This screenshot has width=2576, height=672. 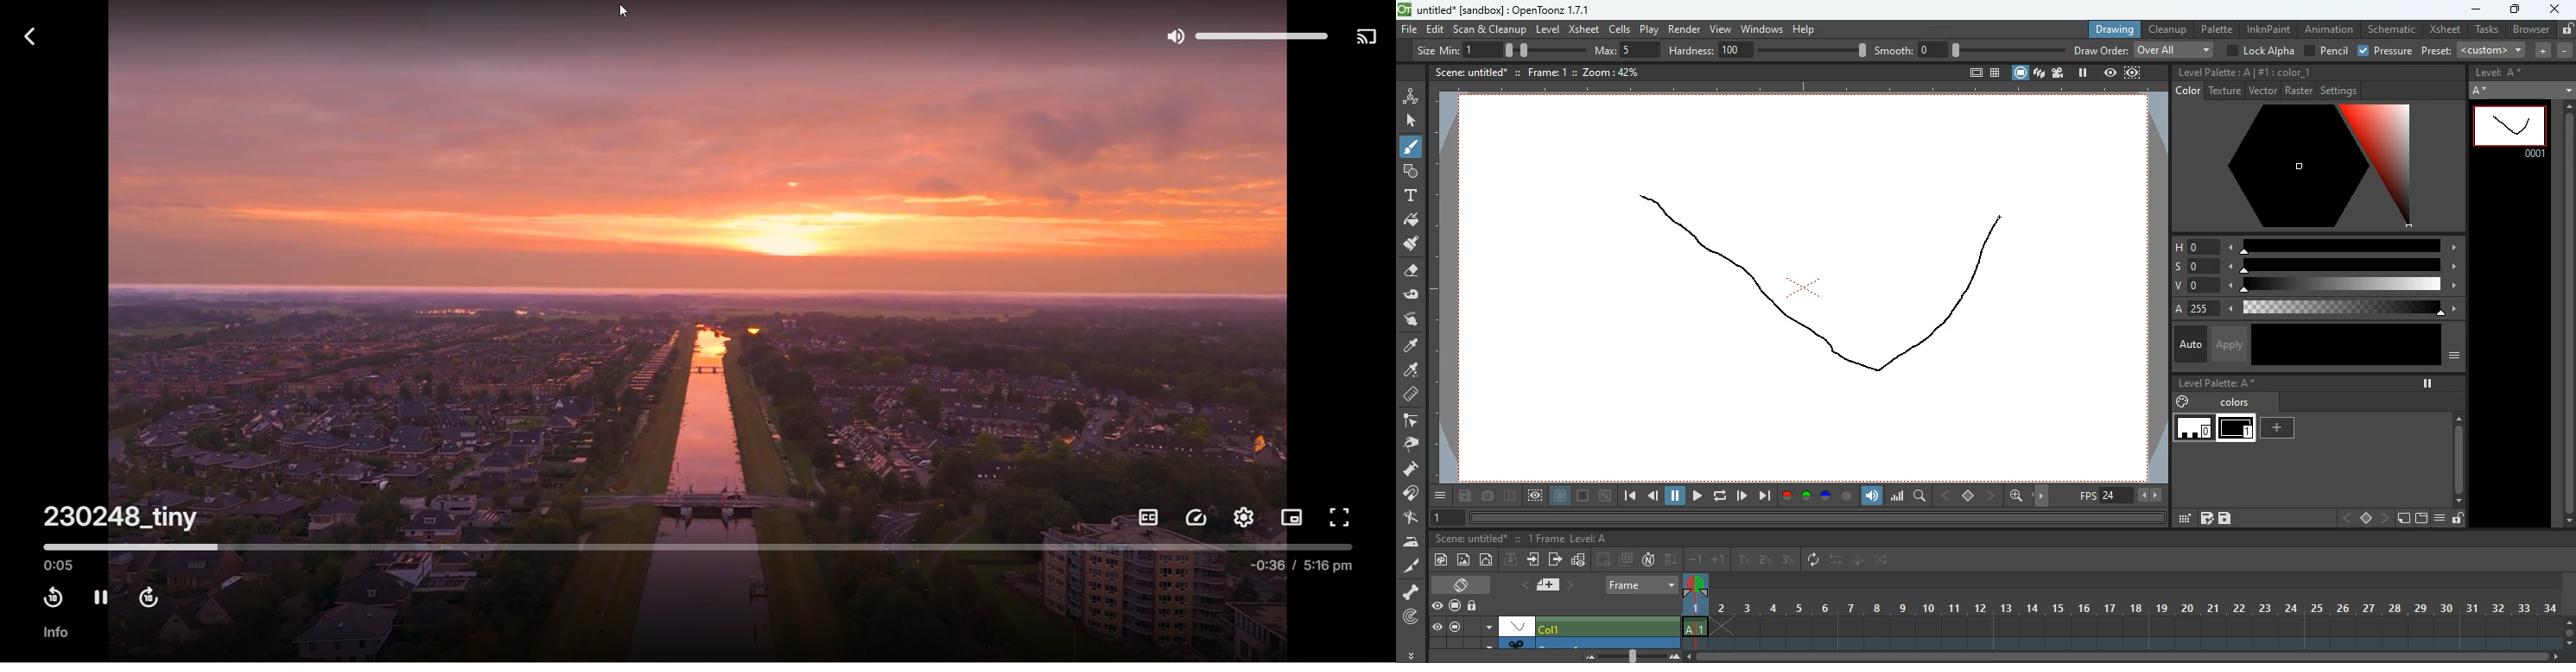 I want to click on color, so click(x=1584, y=496).